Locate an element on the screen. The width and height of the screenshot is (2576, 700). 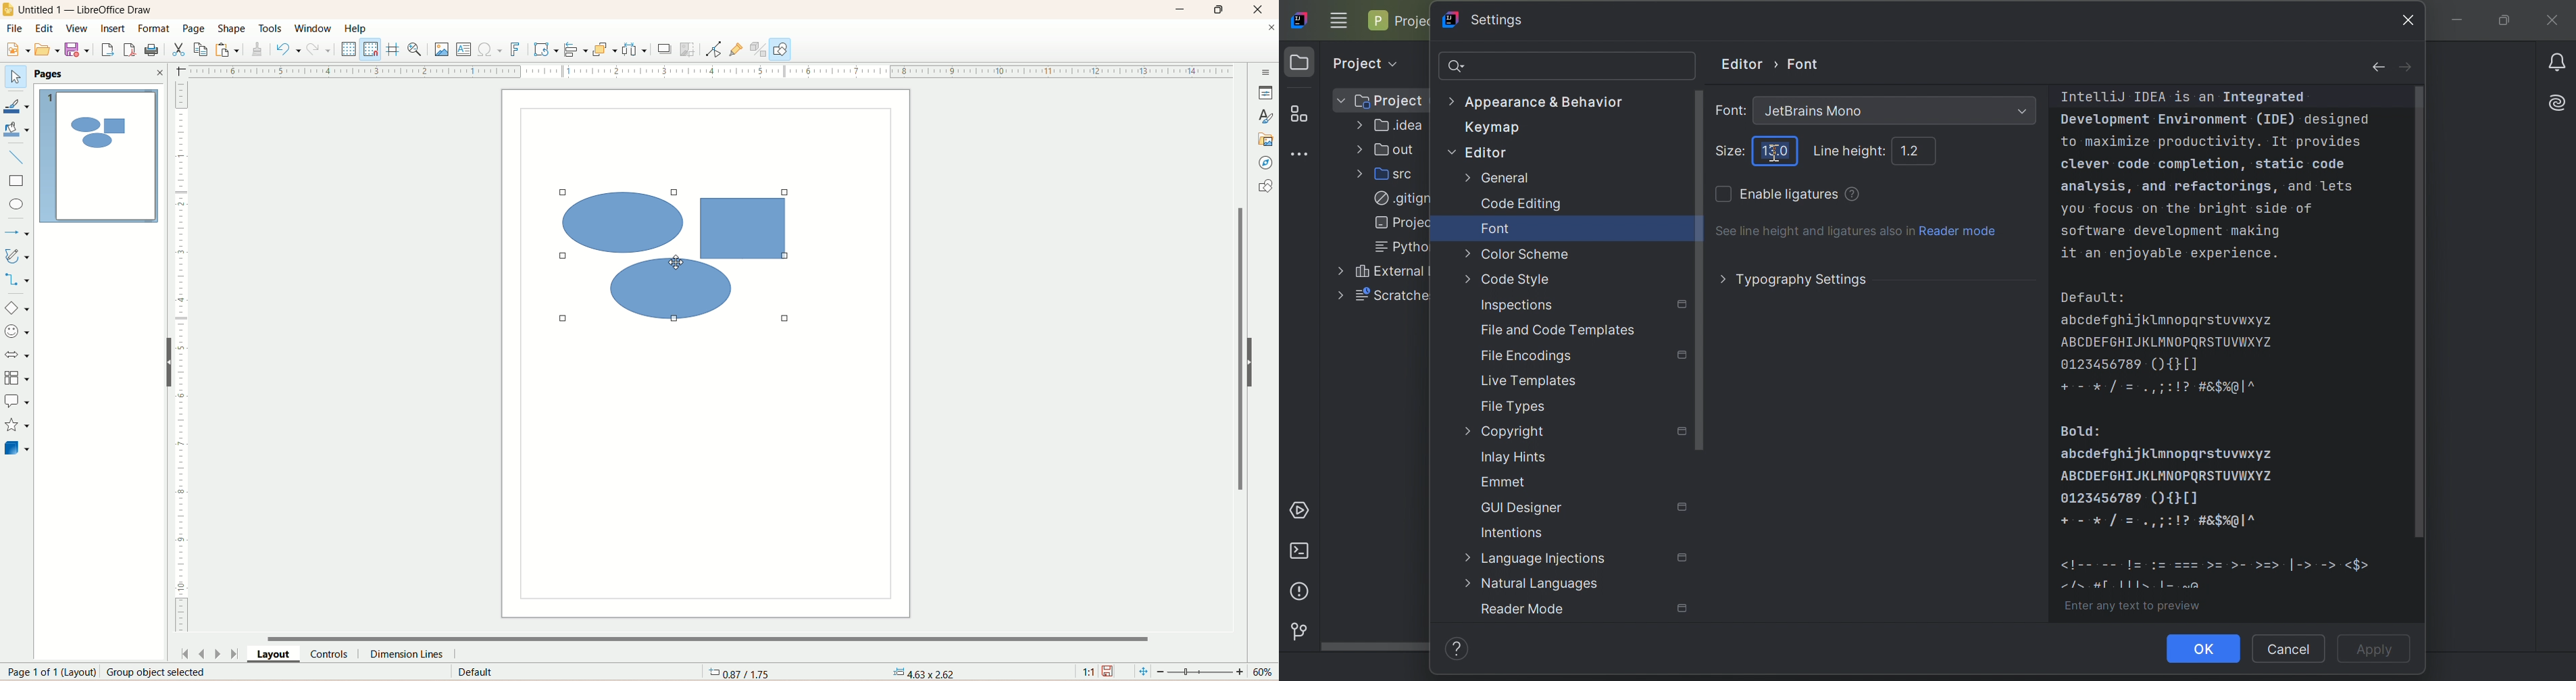
scalling factor is located at coordinates (1089, 670).